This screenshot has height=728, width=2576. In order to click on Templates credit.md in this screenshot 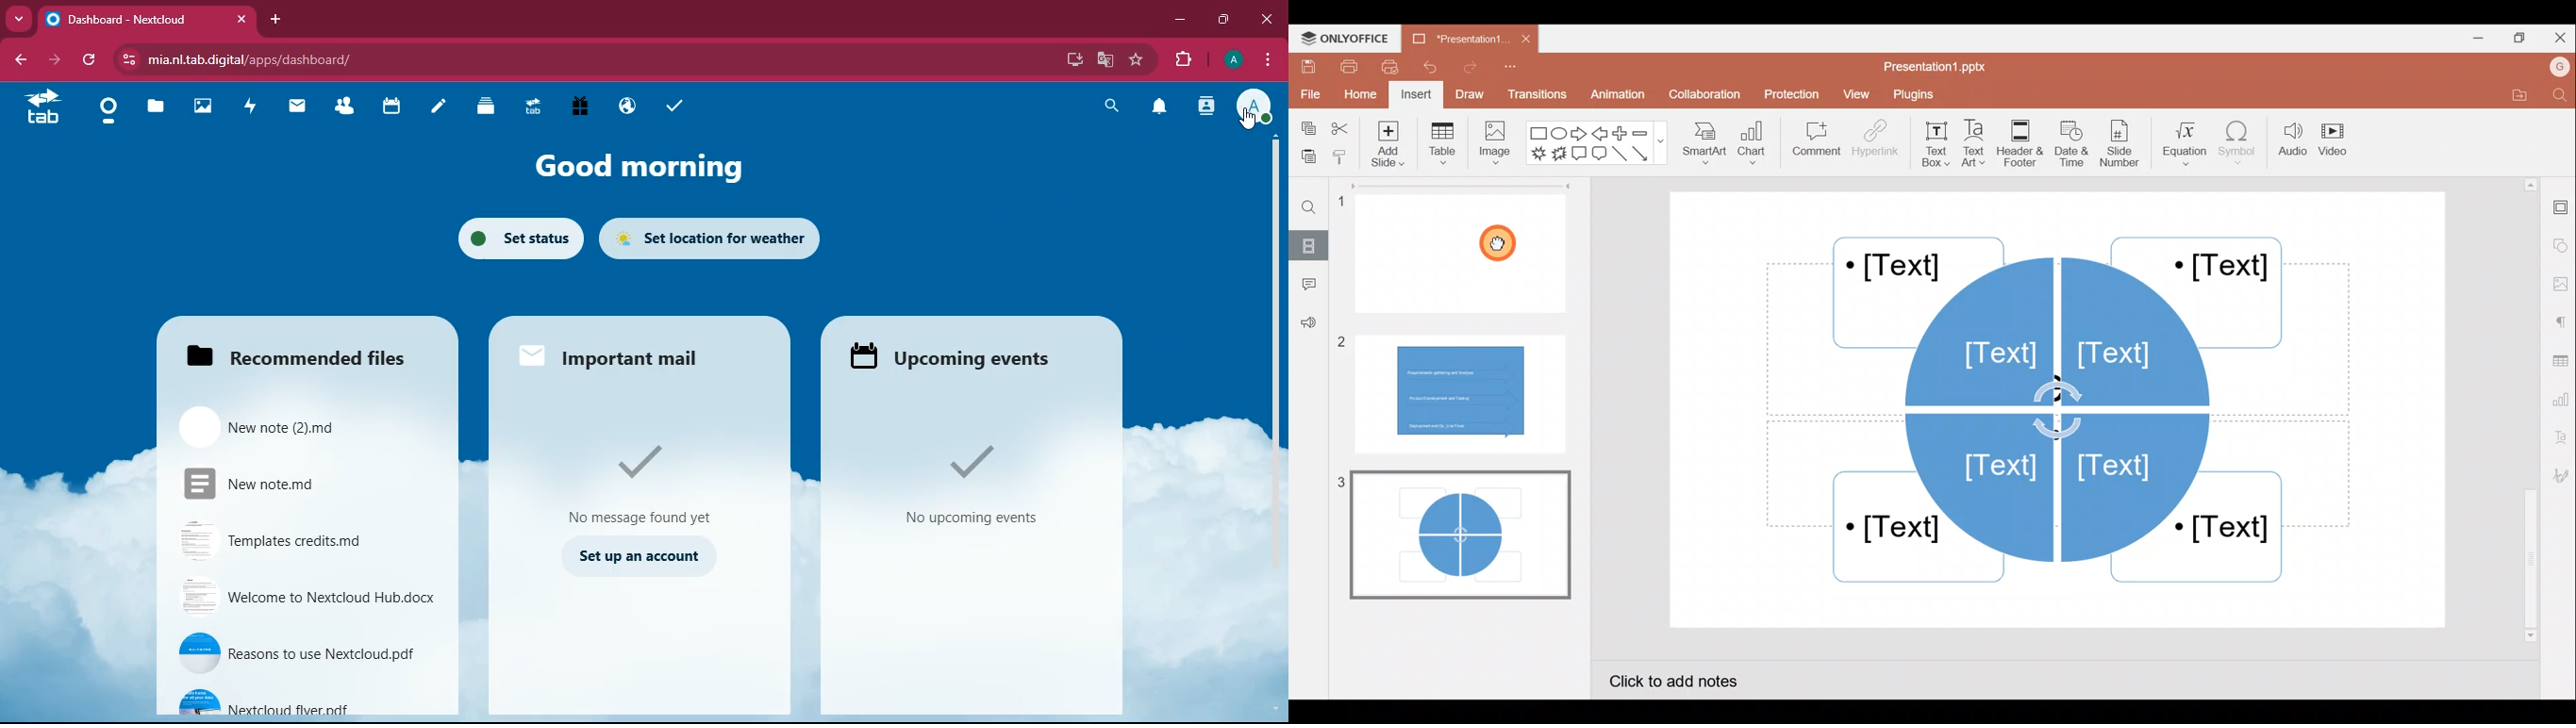, I will do `click(312, 539)`.